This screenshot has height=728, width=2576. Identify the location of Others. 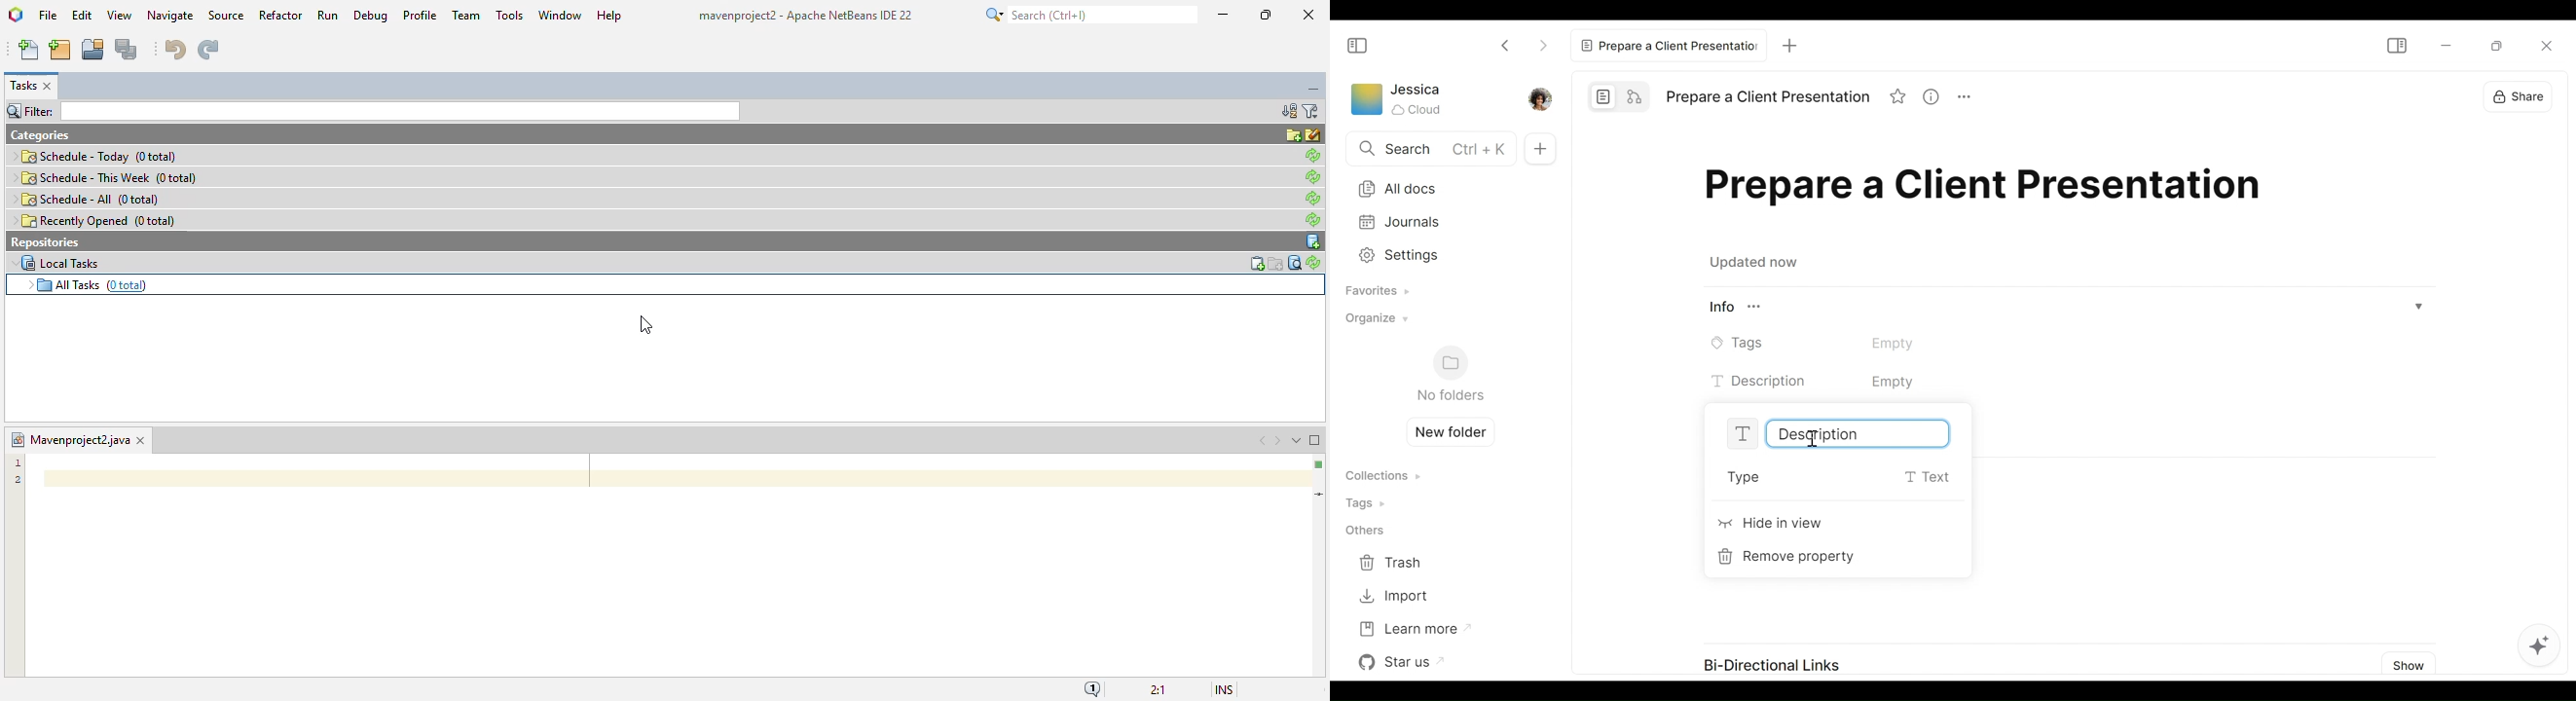
(1364, 532).